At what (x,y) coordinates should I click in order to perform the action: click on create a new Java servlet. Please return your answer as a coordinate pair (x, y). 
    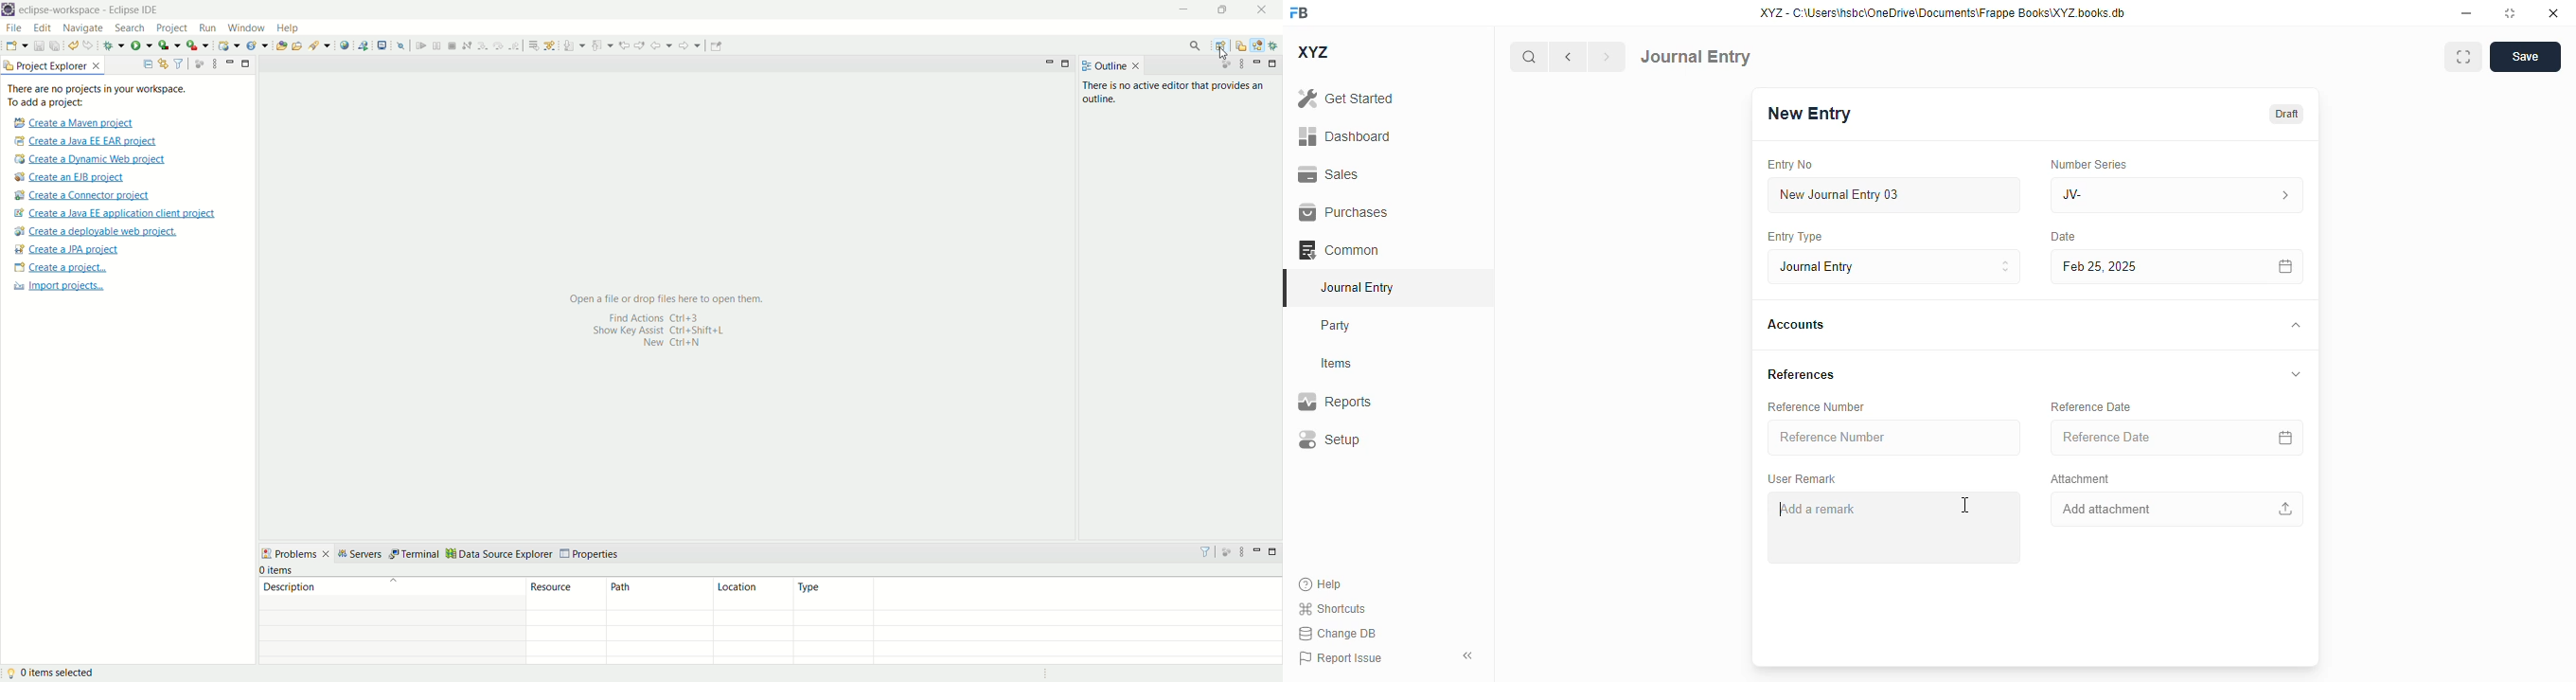
    Looking at the image, I should click on (256, 46).